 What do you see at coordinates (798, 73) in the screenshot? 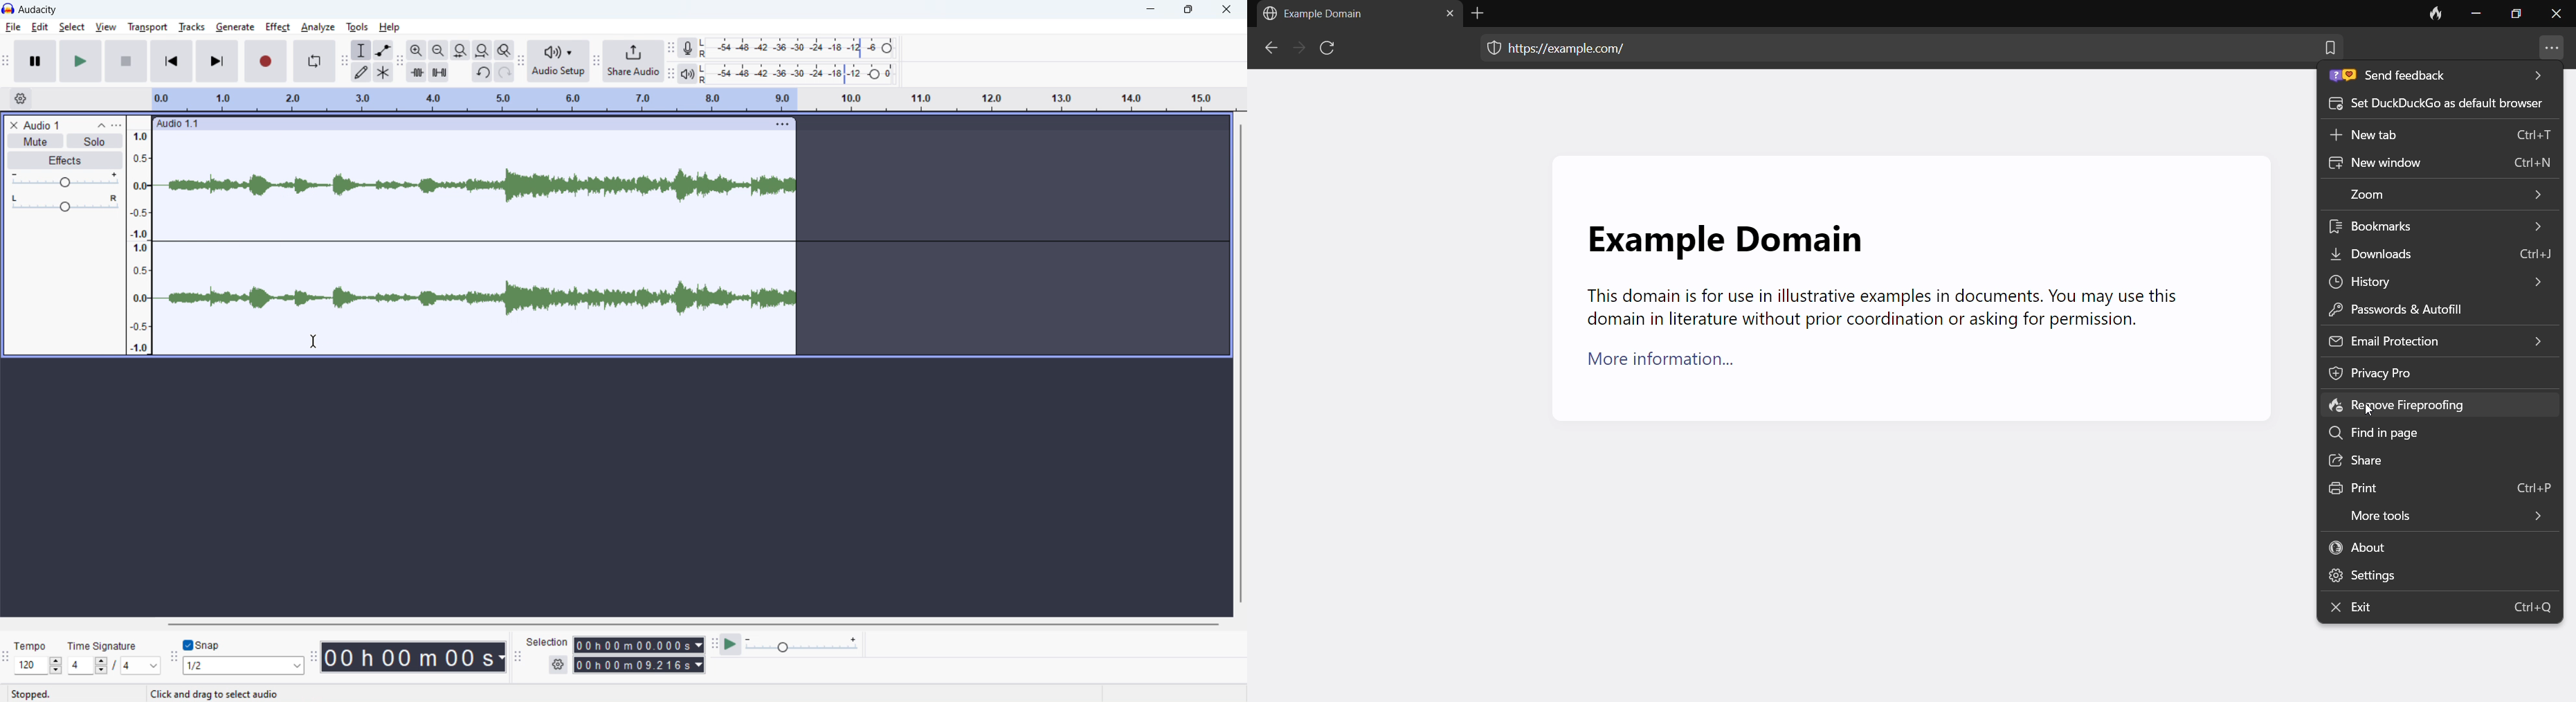
I see `playback level` at bounding box center [798, 73].